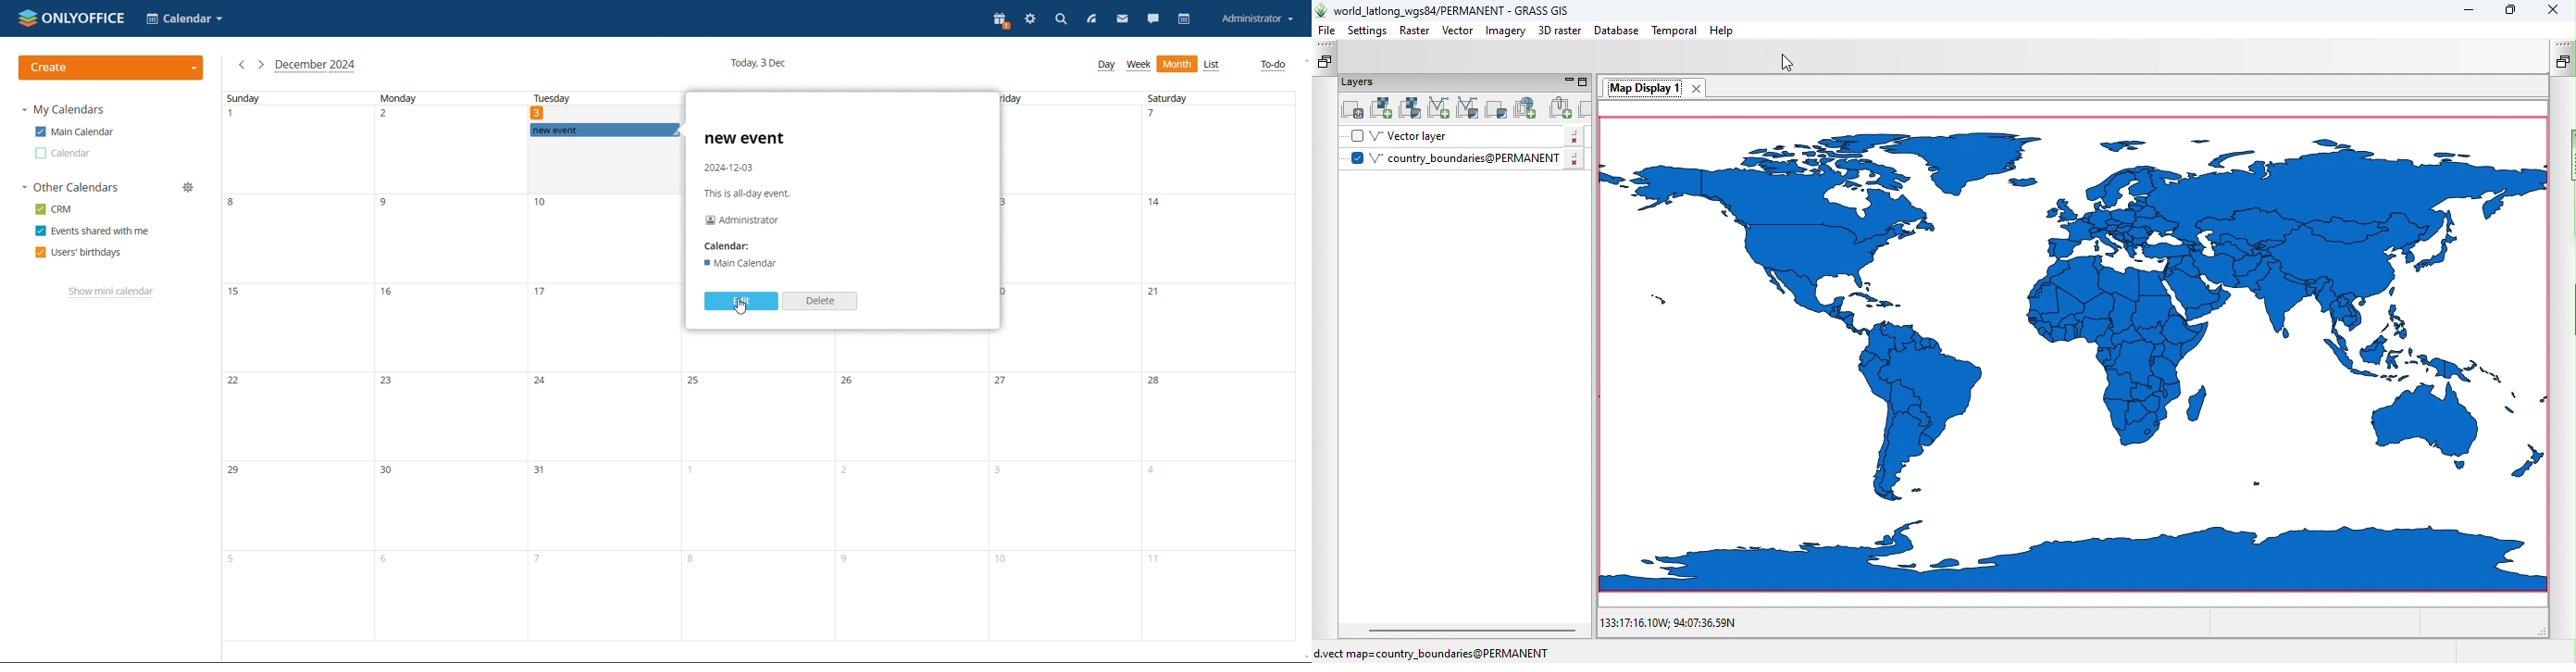  Describe the element at coordinates (758, 64) in the screenshot. I see `current date` at that location.